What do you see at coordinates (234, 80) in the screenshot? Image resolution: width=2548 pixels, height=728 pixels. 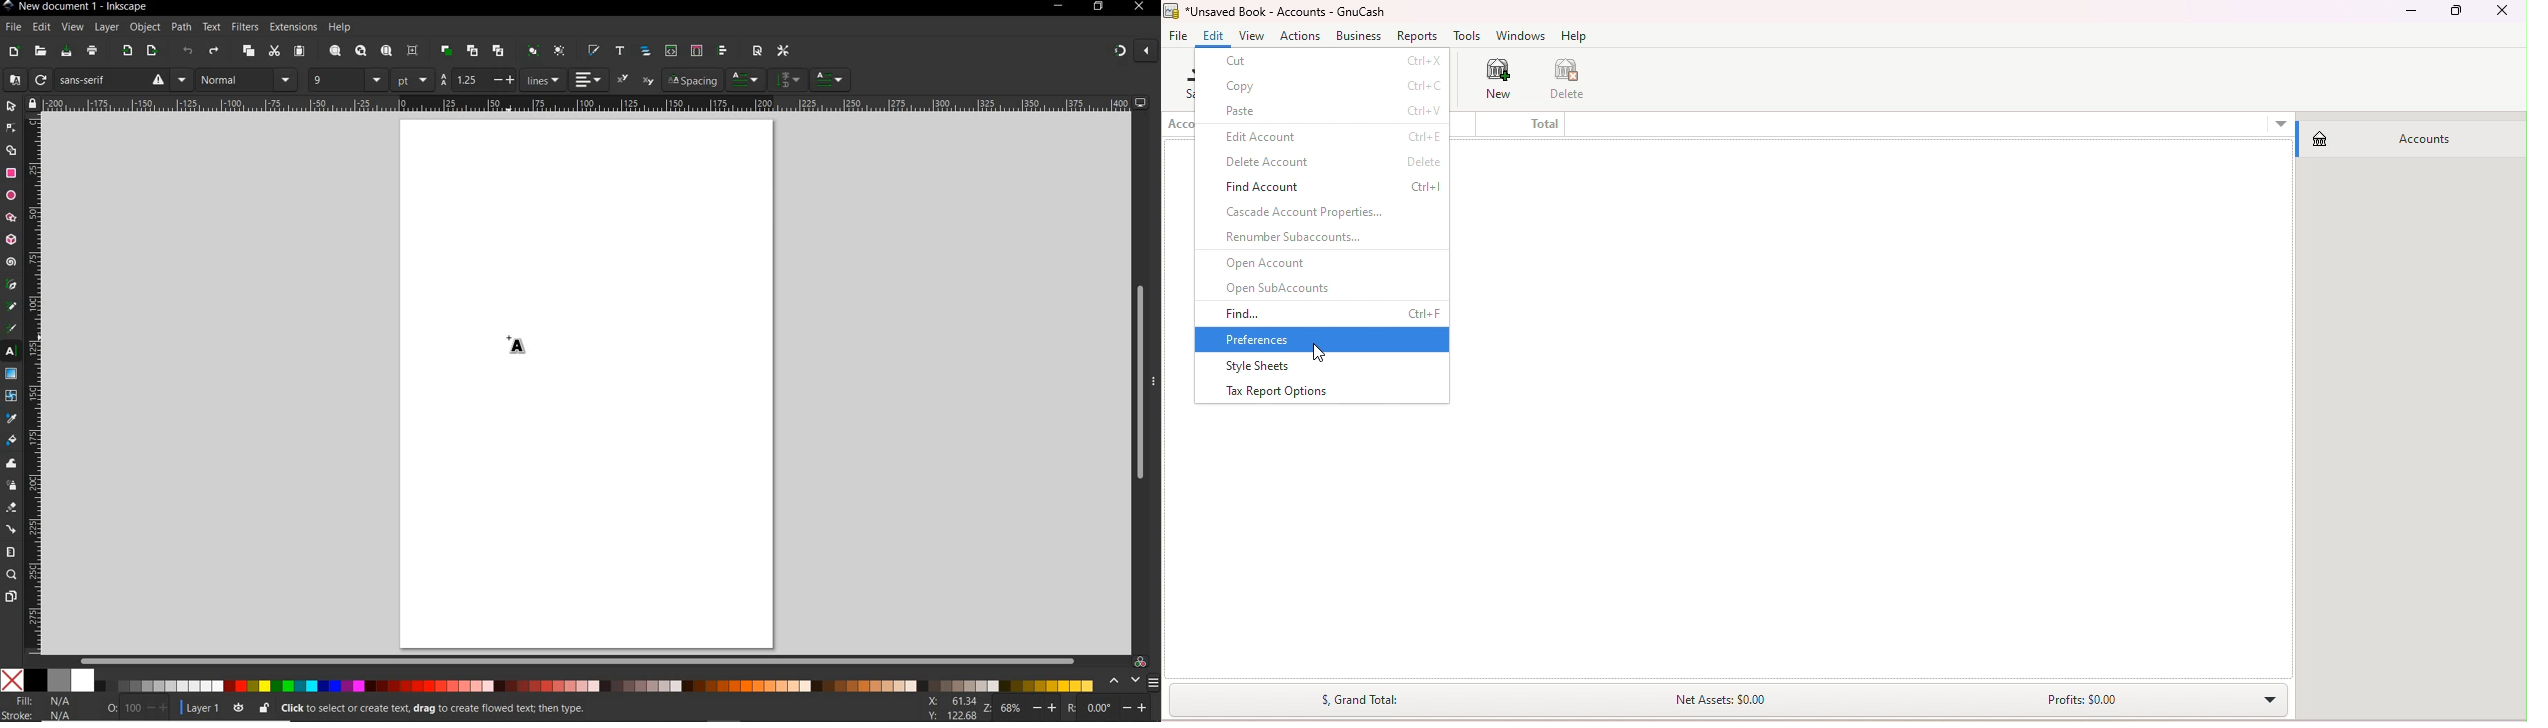 I see `Normal` at bounding box center [234, 80].